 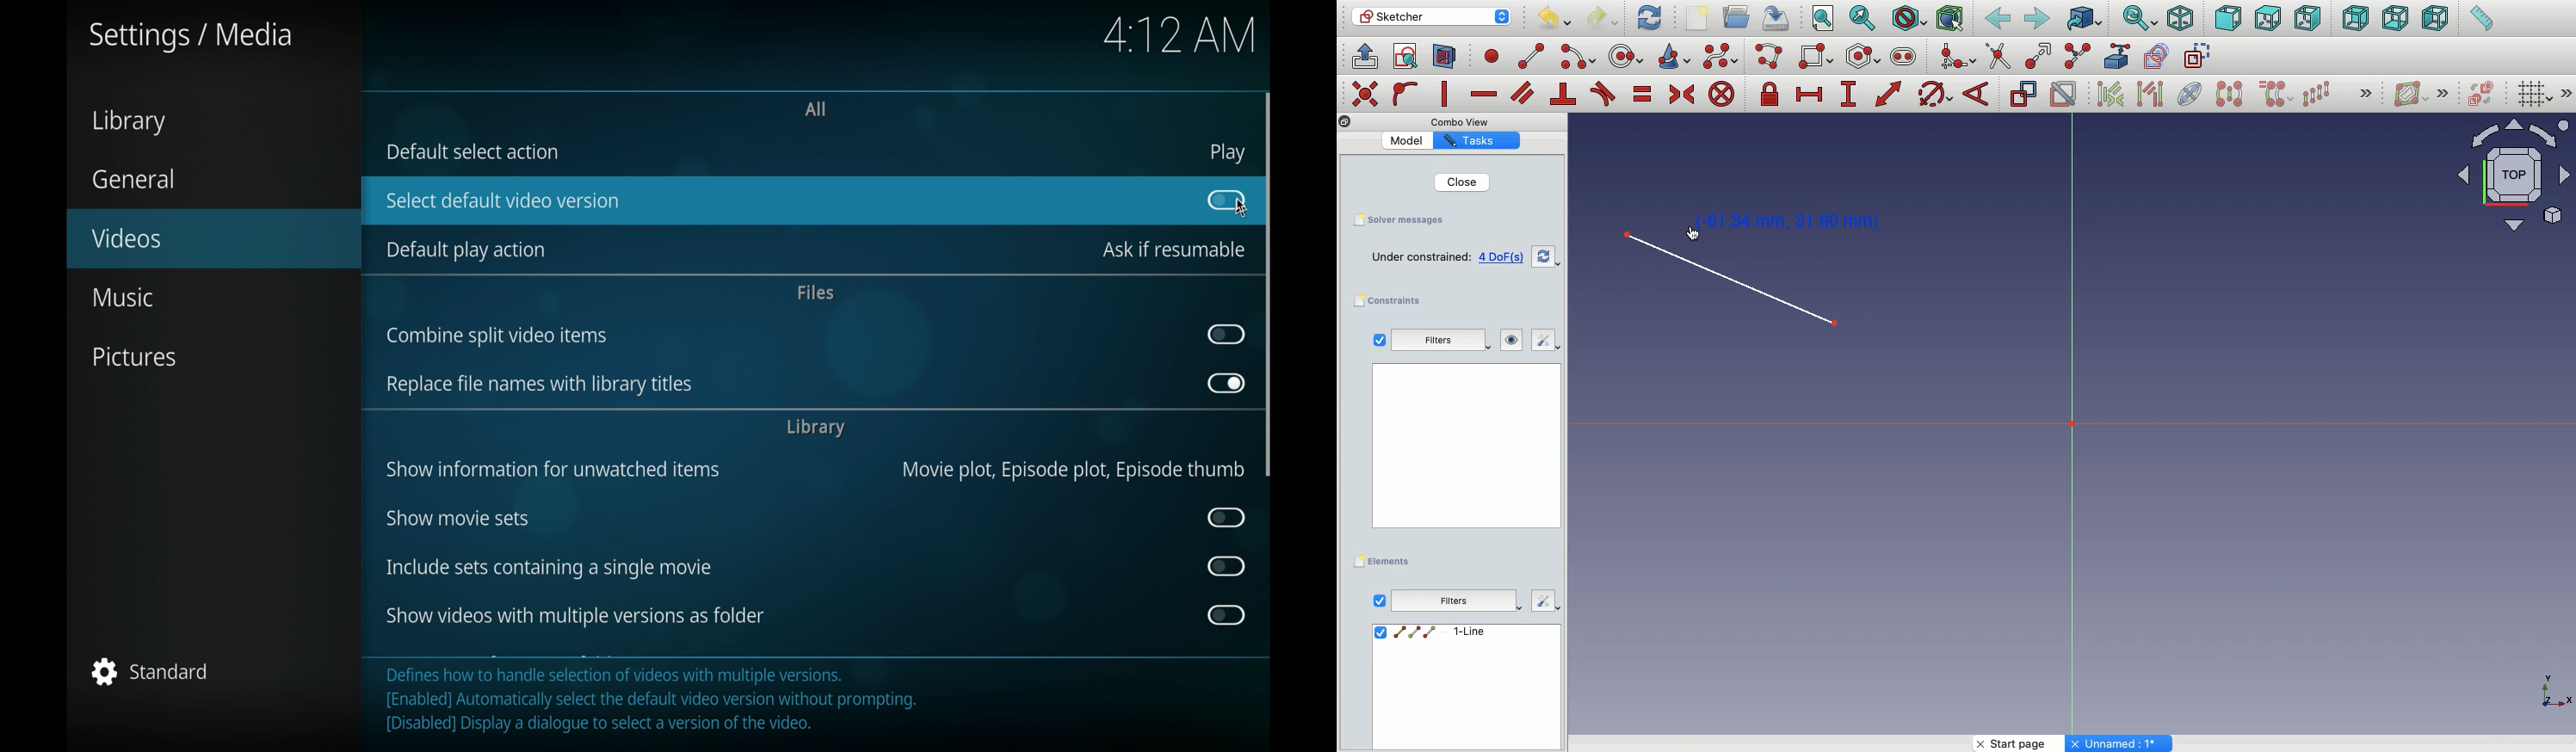 What do you see at coordinates (1379, 600) in the screenshot?
I see `View` at bounding box center [1379, 600].